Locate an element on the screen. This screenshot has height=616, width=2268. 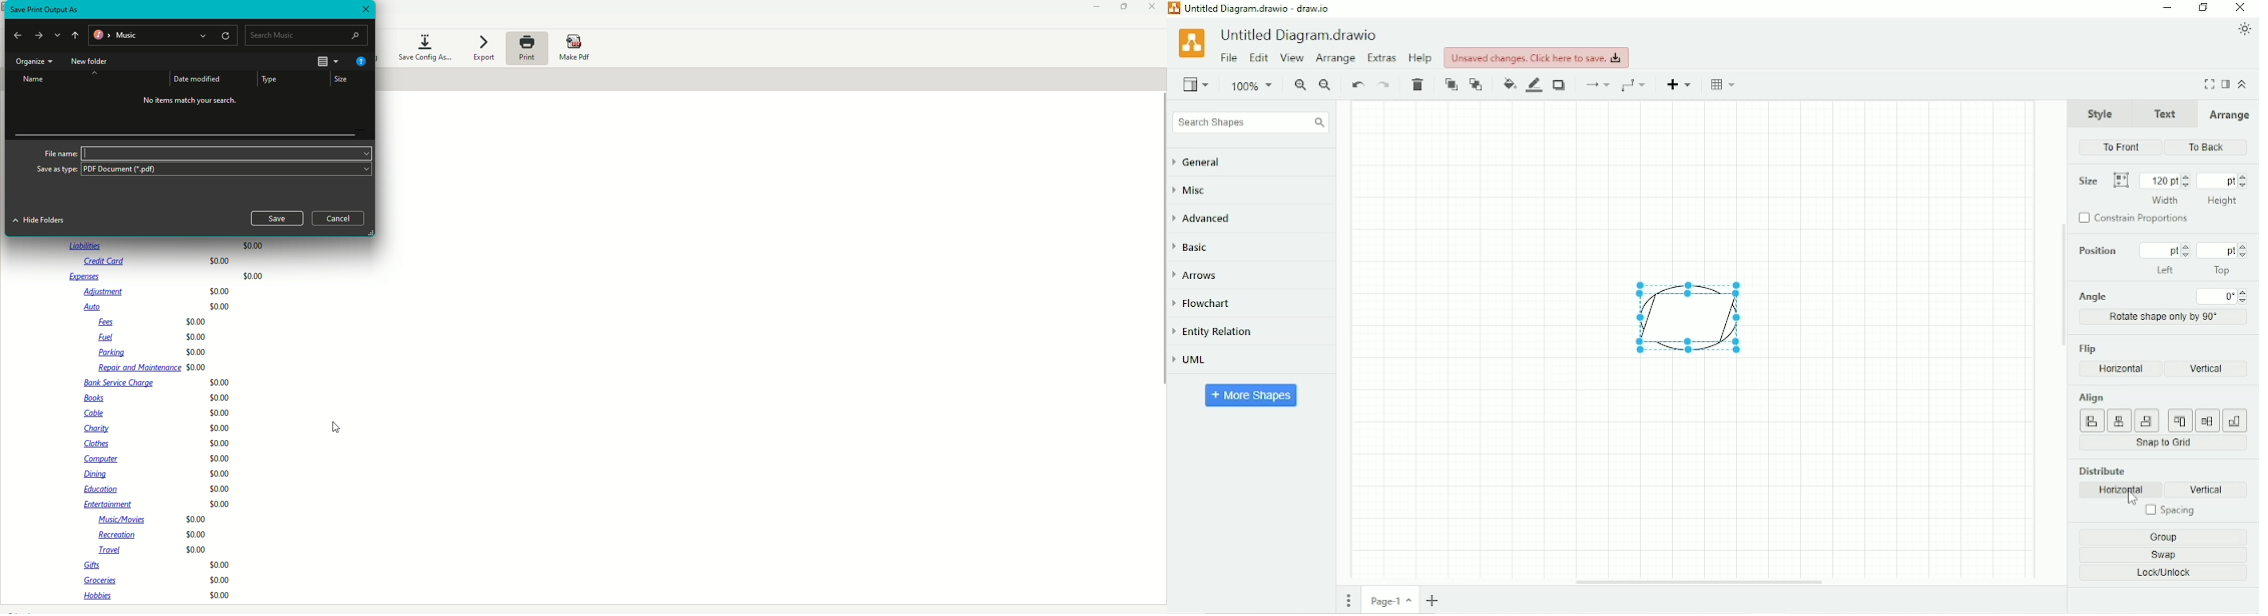
Title  is located at coordinates (1256, 8).